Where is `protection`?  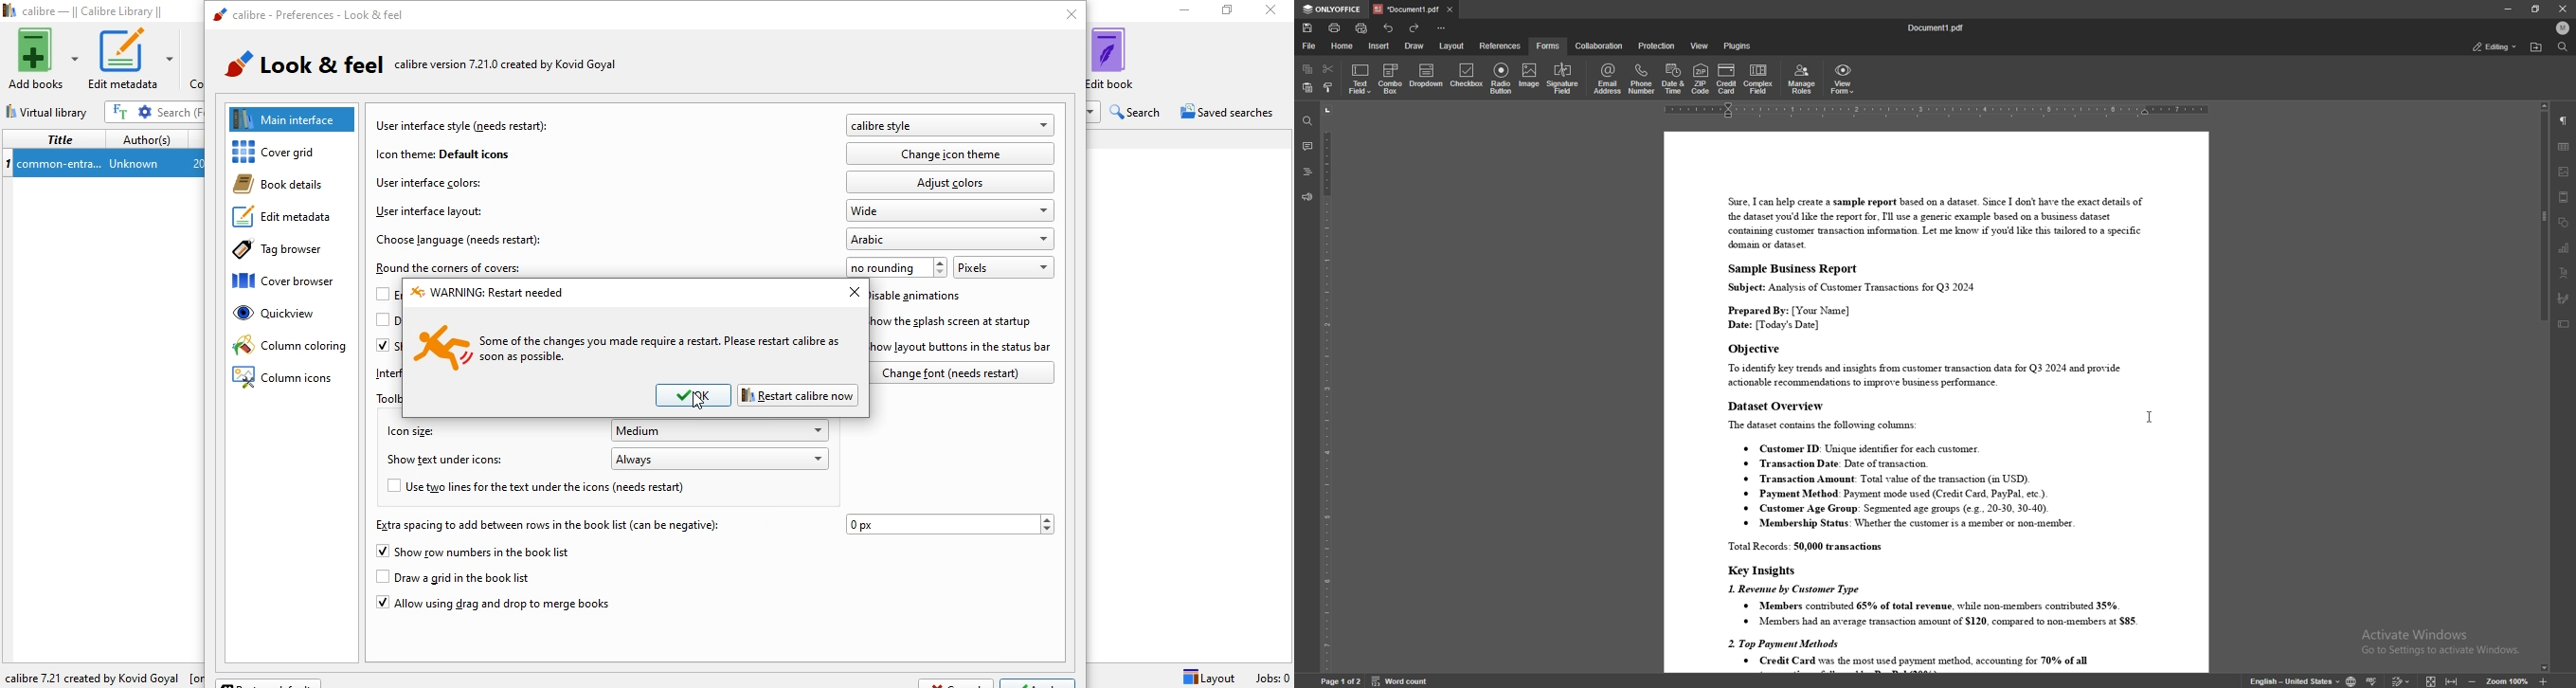 protection is located at coordinates (1658, 45).